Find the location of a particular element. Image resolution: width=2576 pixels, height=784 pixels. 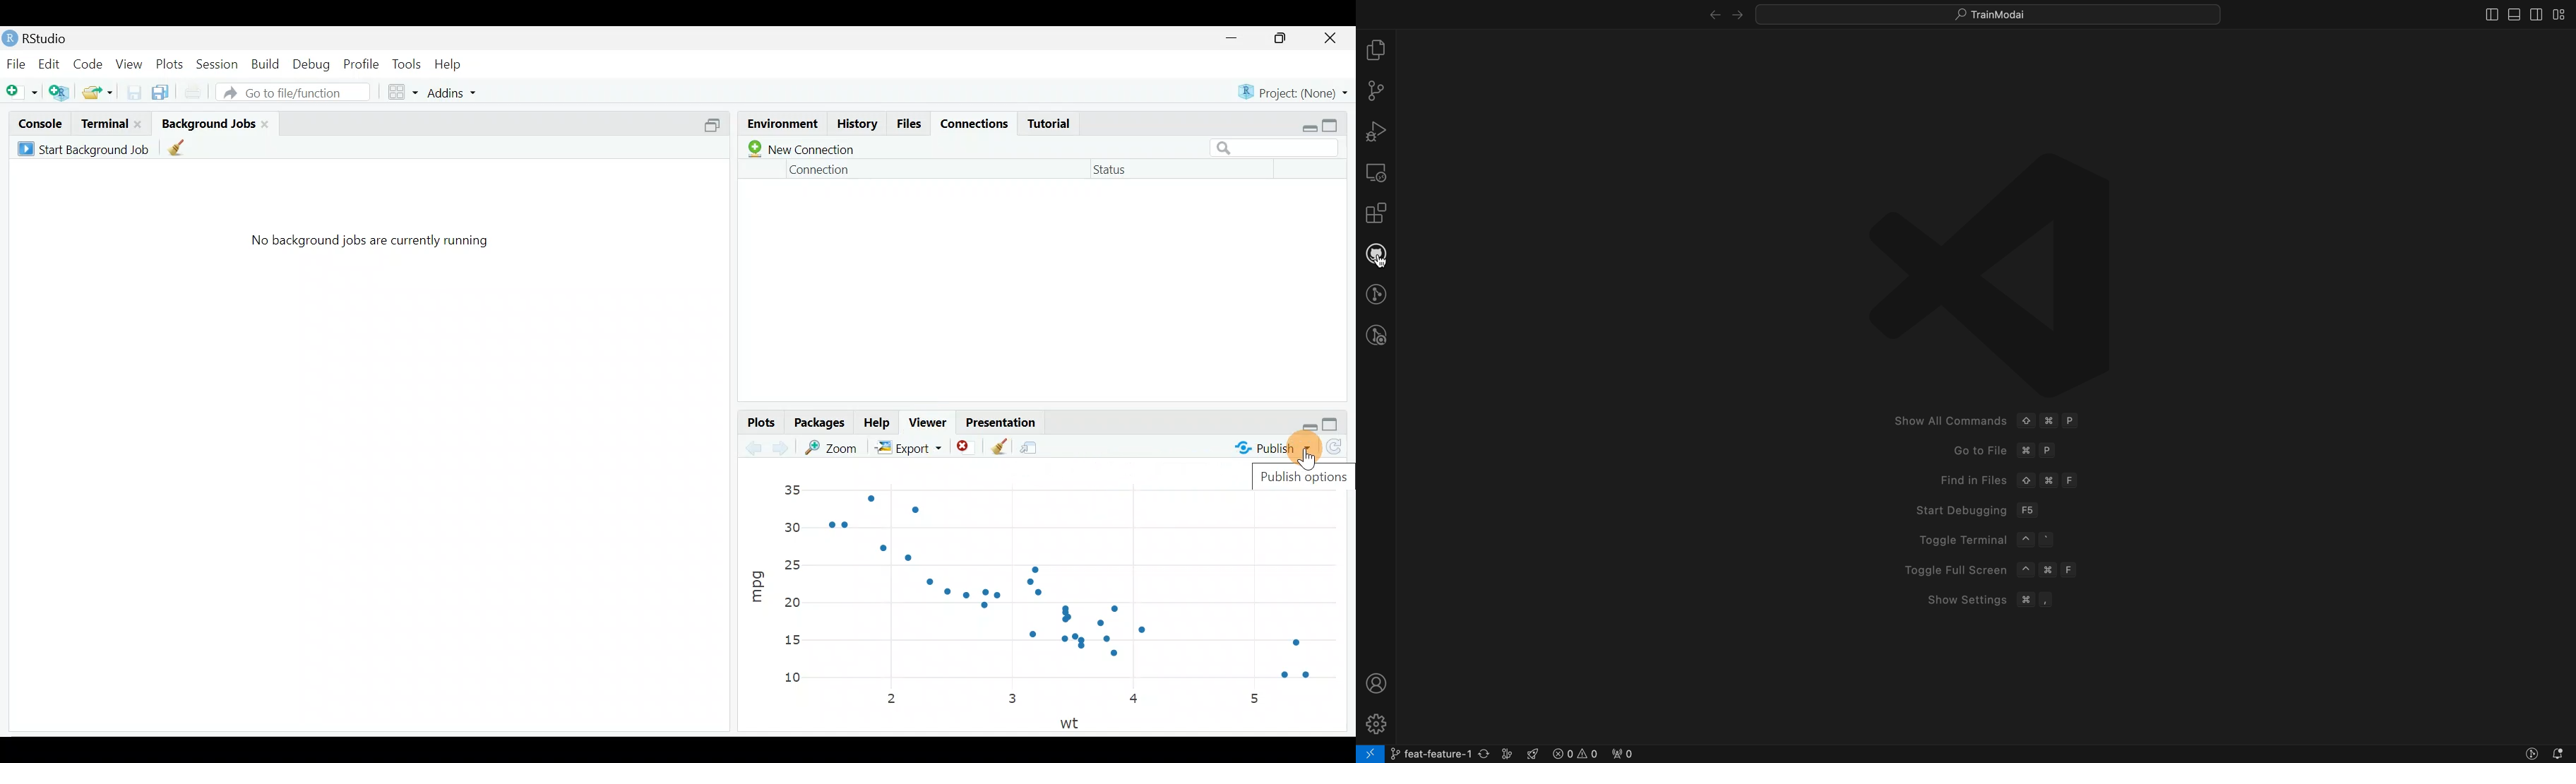

Save current document is located at coordinates (133, 91).